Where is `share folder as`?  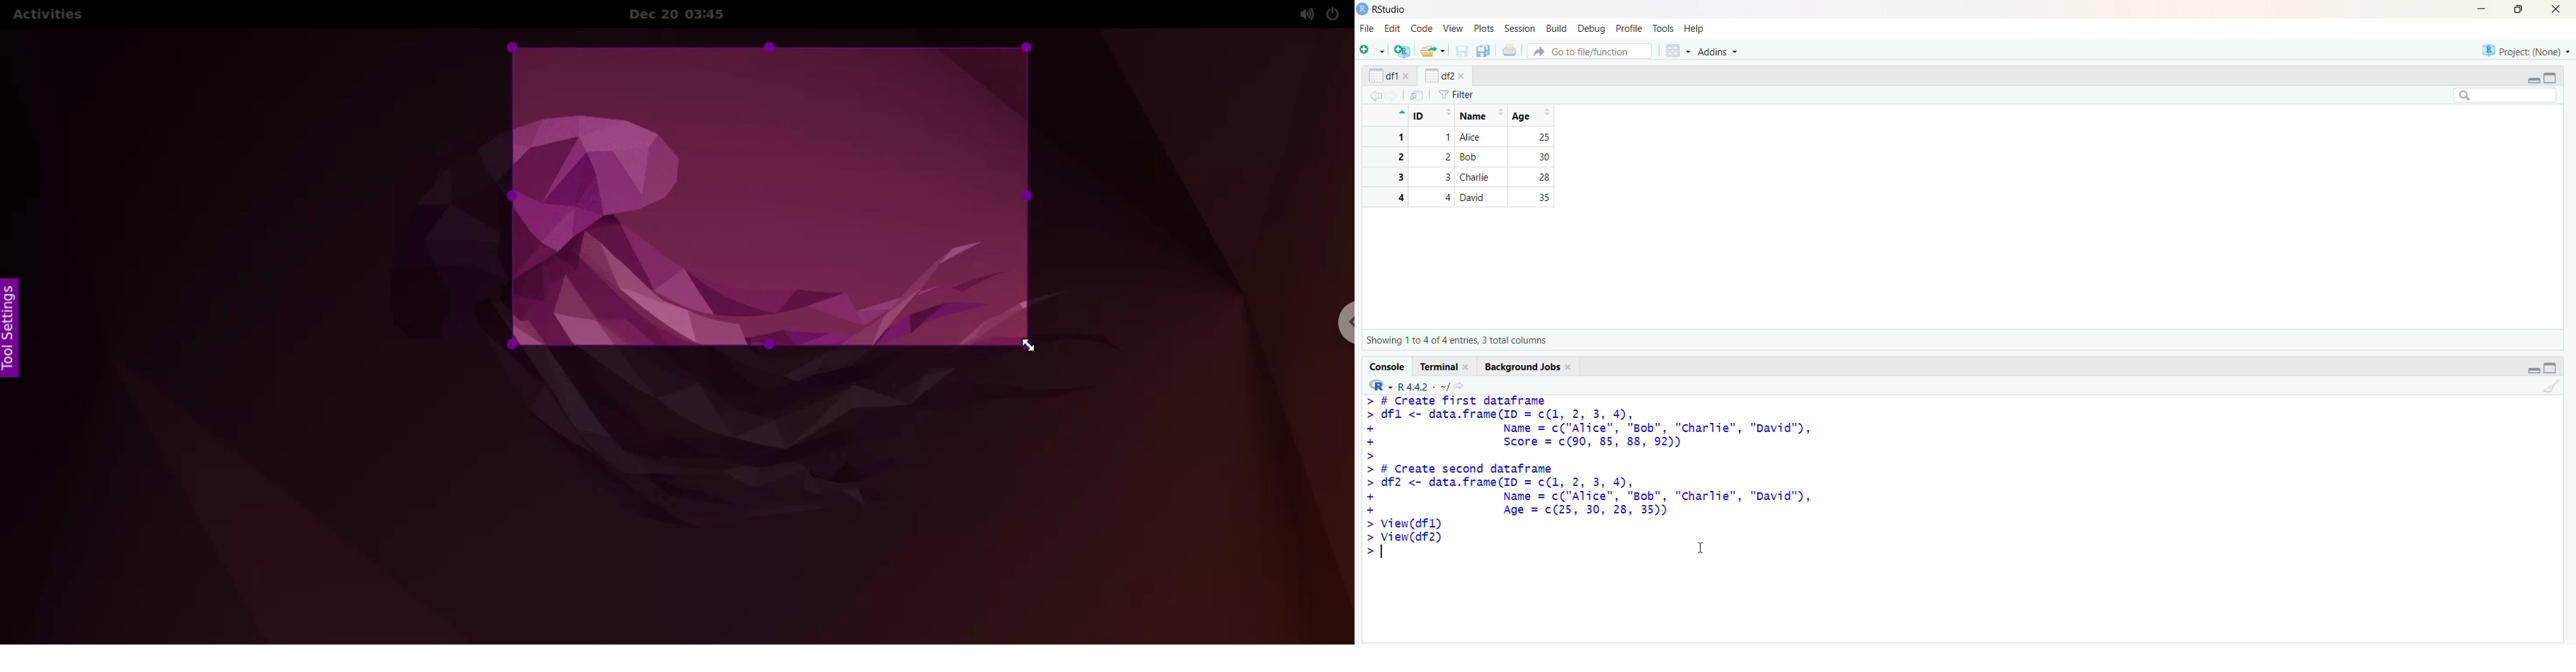
share folder as is located at coordinates (1433, 51).